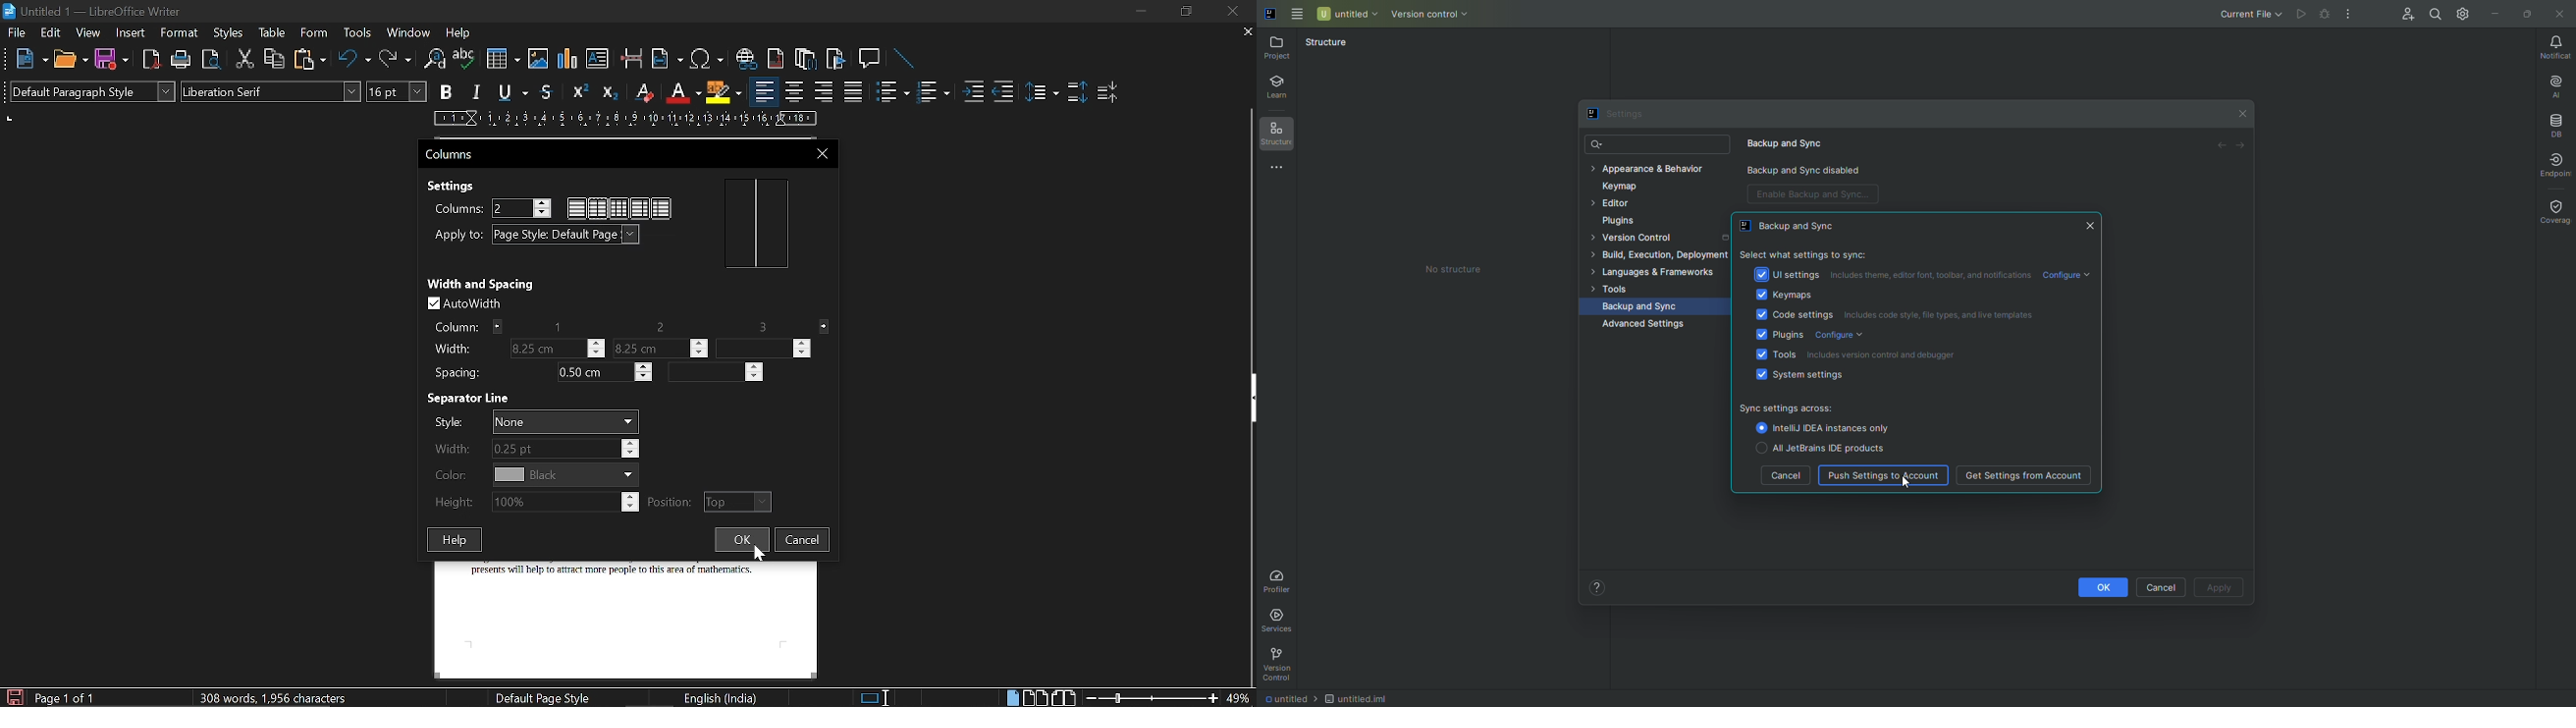  Describe the element at coordinates (2551, 164) in the screenshot. I see `Endpoint` at that location.